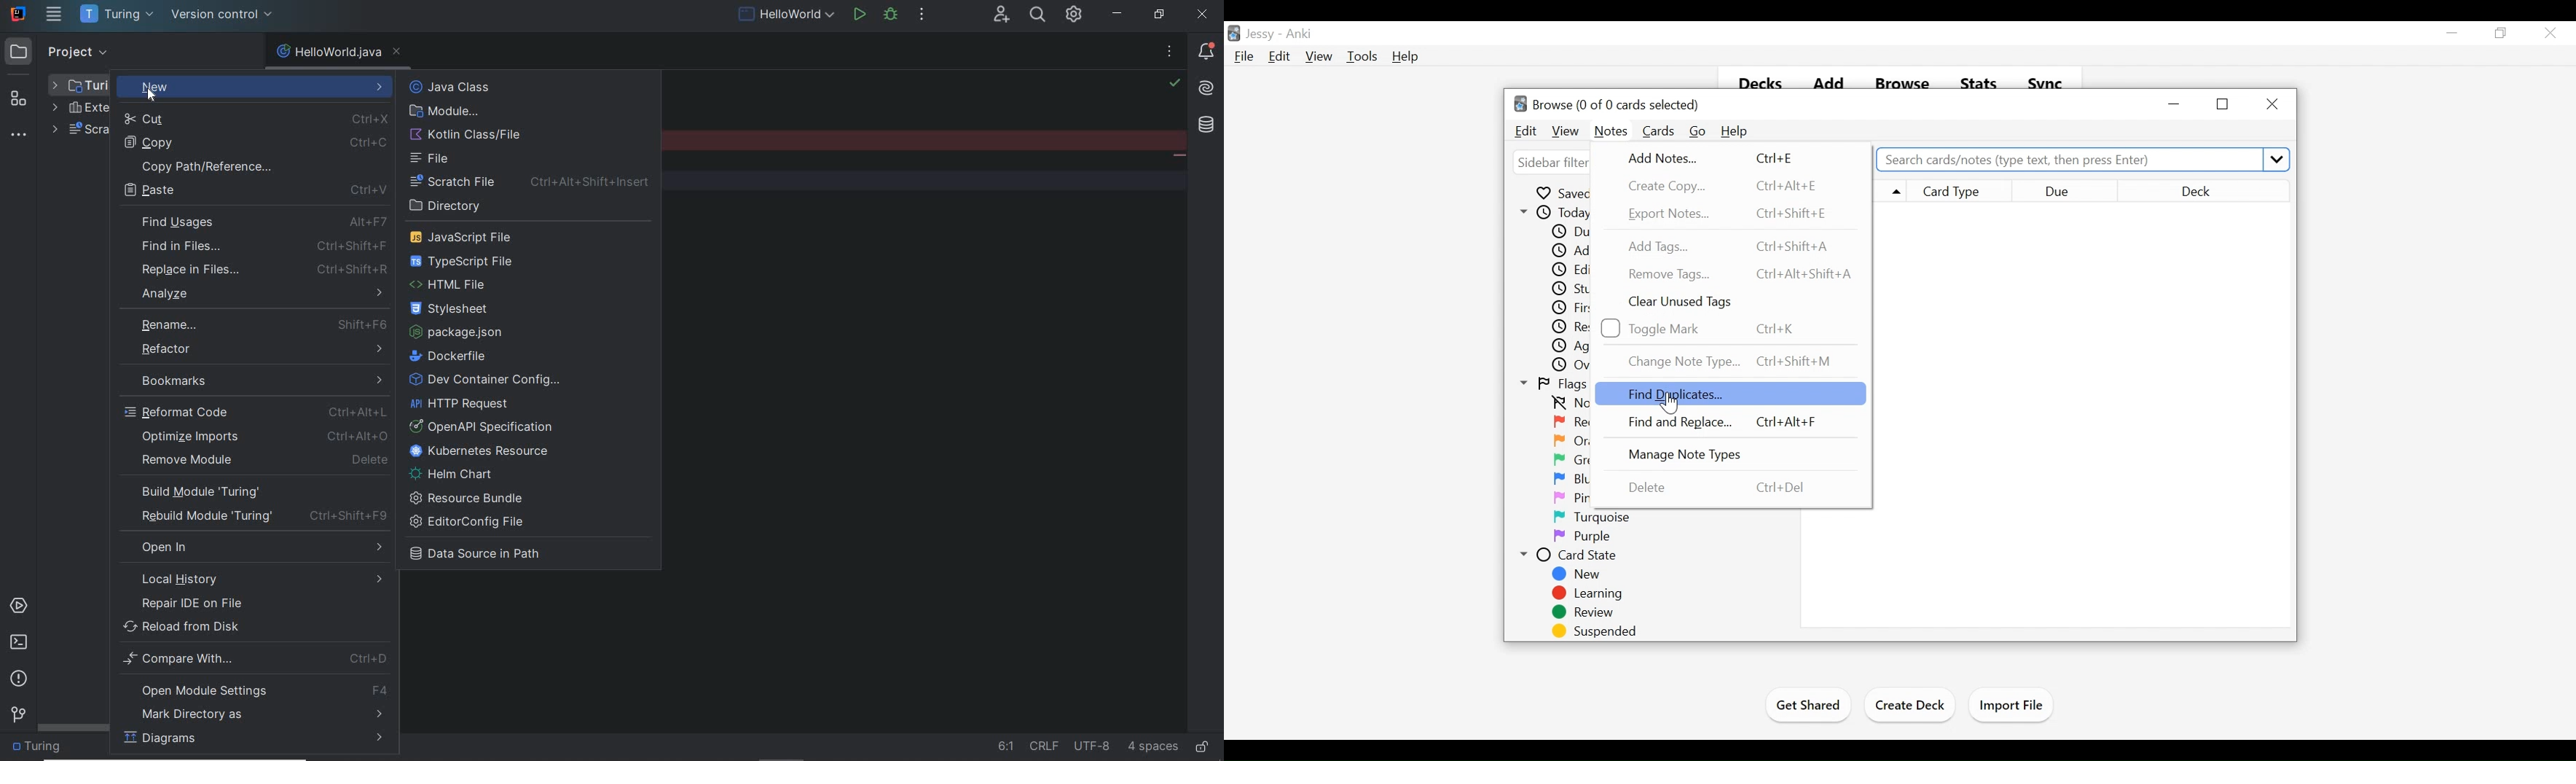 The width and height of the screenshot is (2576, 784). What do you see at coordinates (1719, 487) in the screenshot?
I see `Delete` at bounding box center [1719, 487].